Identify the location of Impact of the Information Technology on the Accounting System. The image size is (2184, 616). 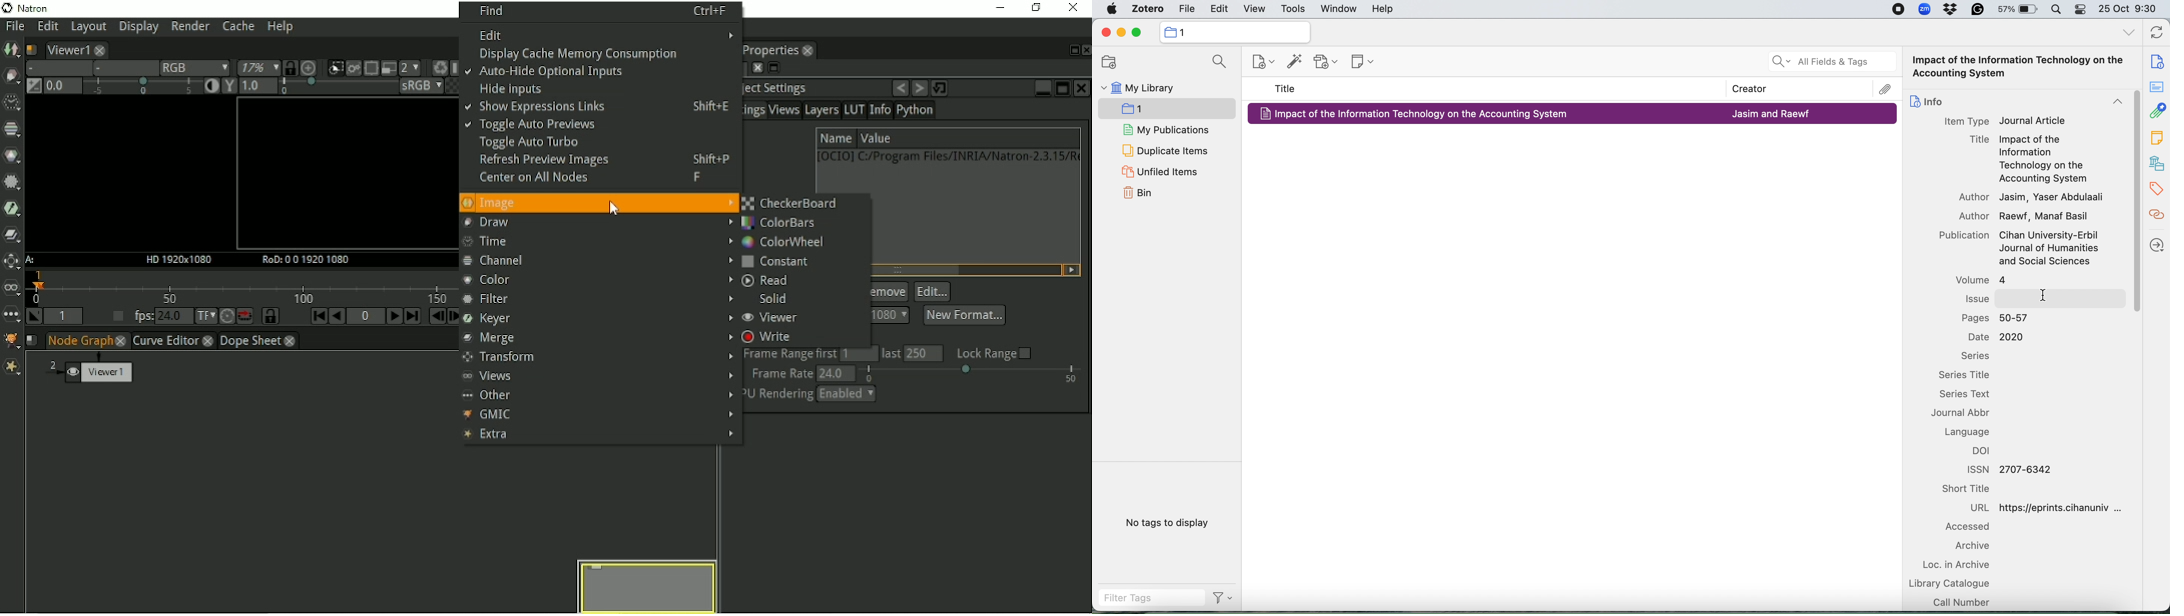
(1423, 114).